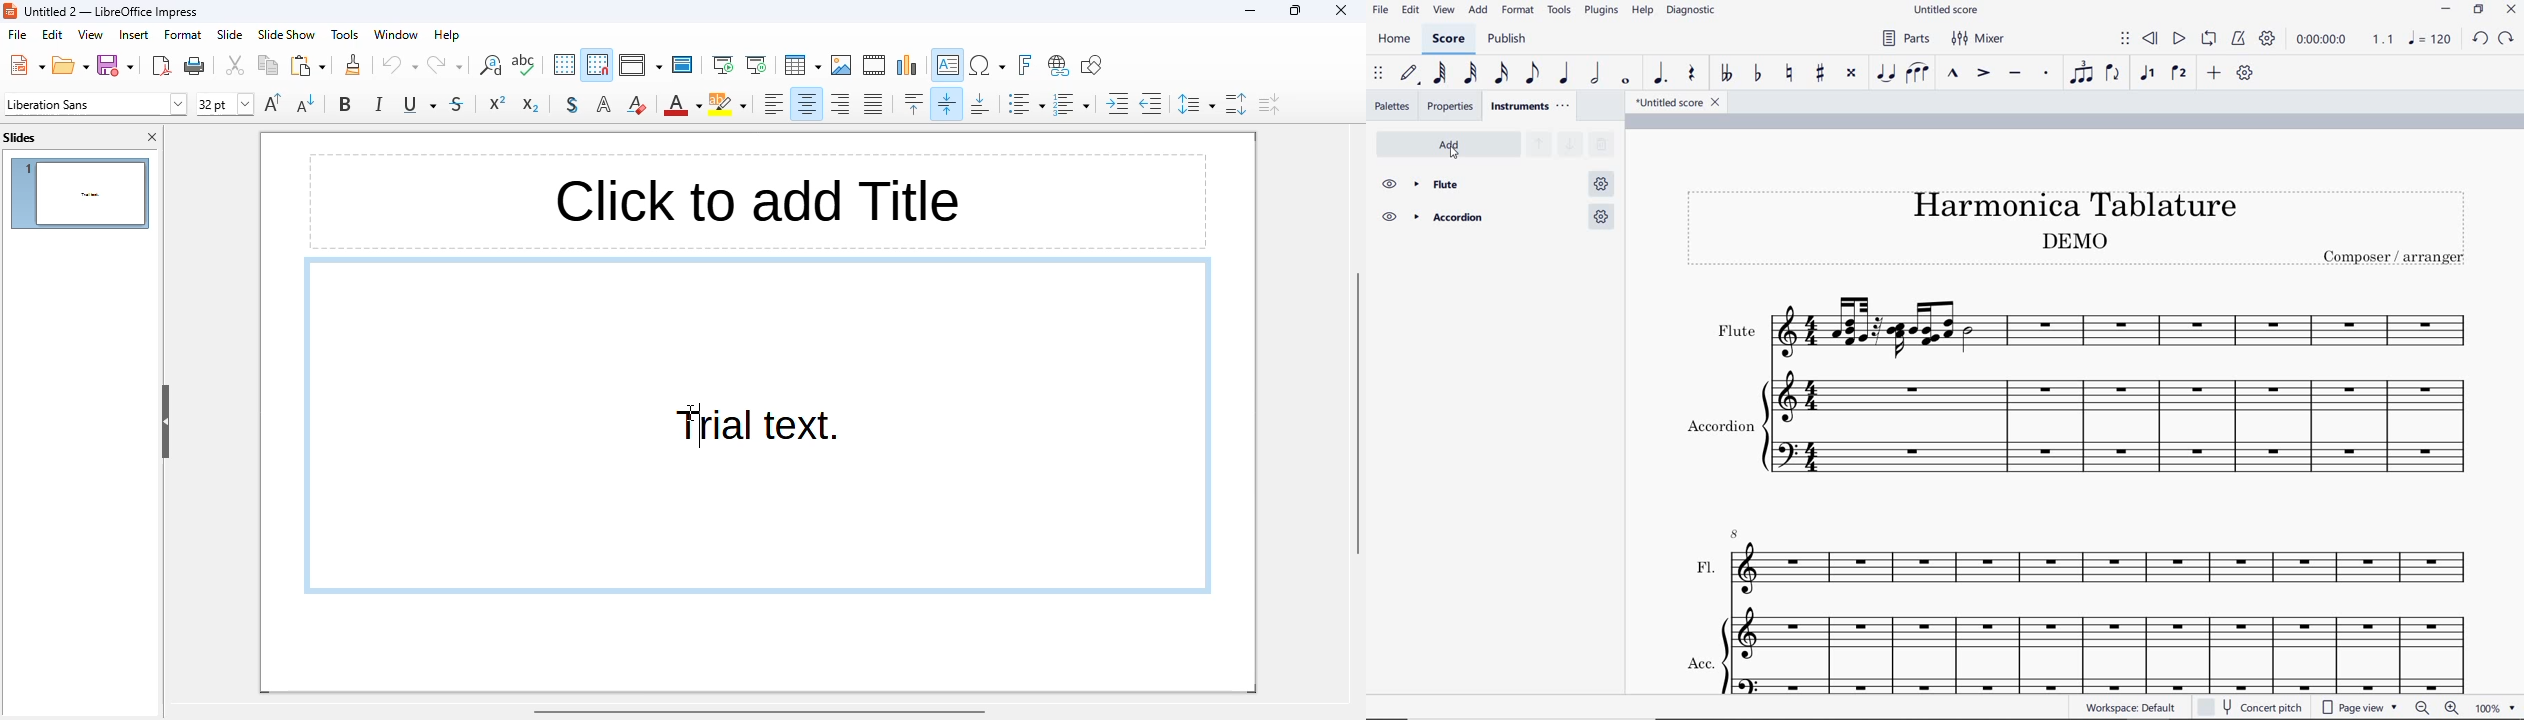 Image resolution: width=2548 pixels, height=728 pixels. What do you see at coordinates (2179, 41) in the screenshot?
I see `play` at bounding box center [2179, 41].